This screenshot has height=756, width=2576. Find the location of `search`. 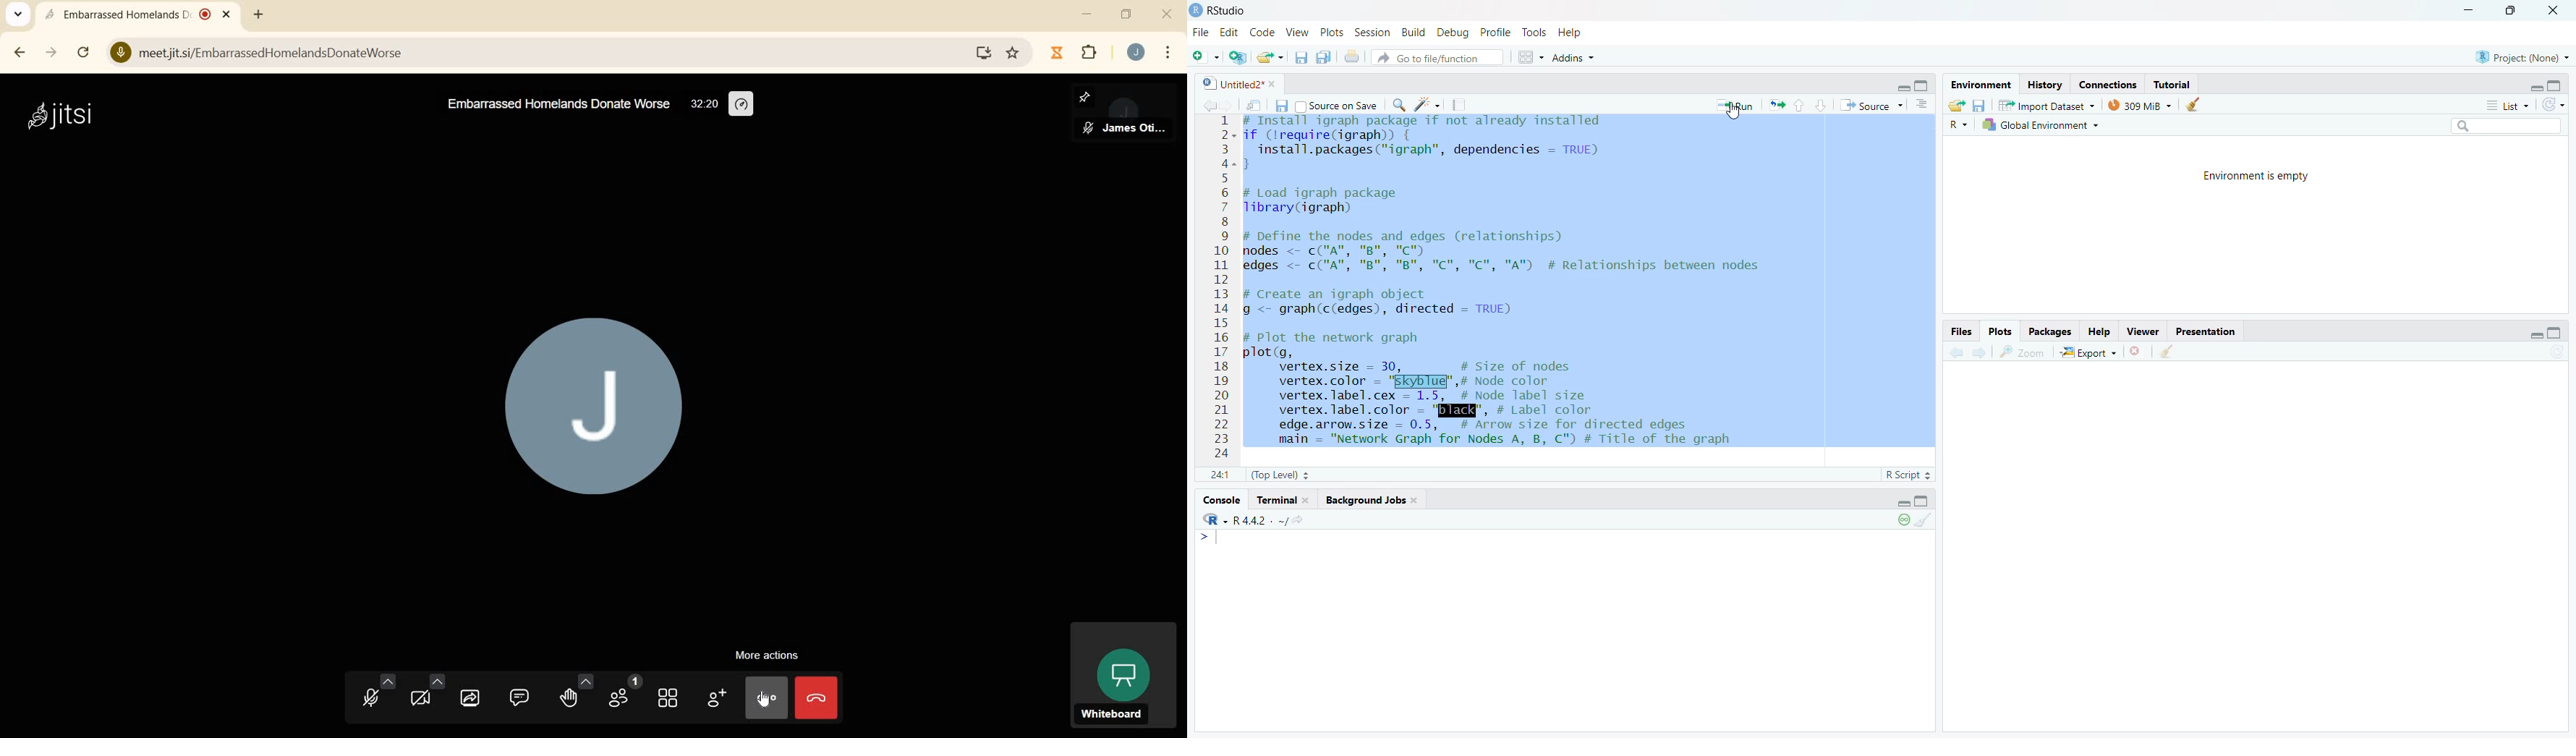

search is located at coordinates (1403, 105).